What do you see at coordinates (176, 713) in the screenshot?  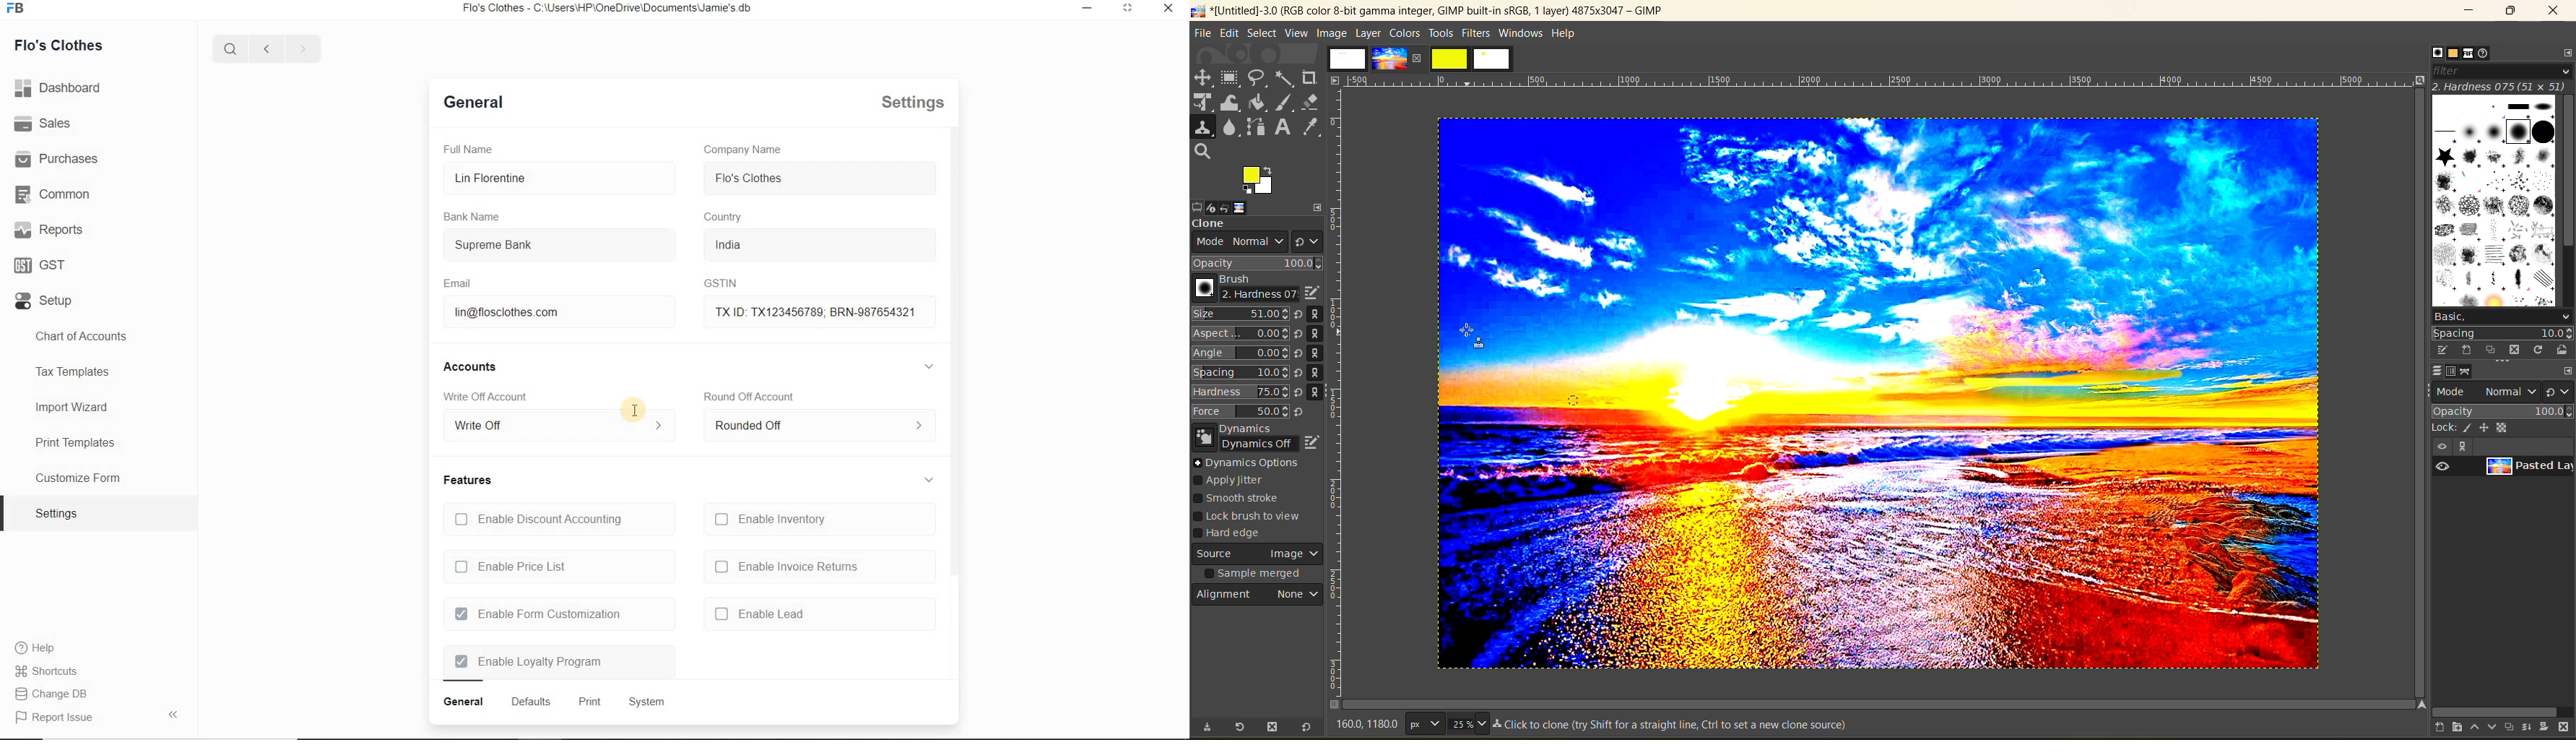 I see `Arrow` at bounding box center [176, 713].